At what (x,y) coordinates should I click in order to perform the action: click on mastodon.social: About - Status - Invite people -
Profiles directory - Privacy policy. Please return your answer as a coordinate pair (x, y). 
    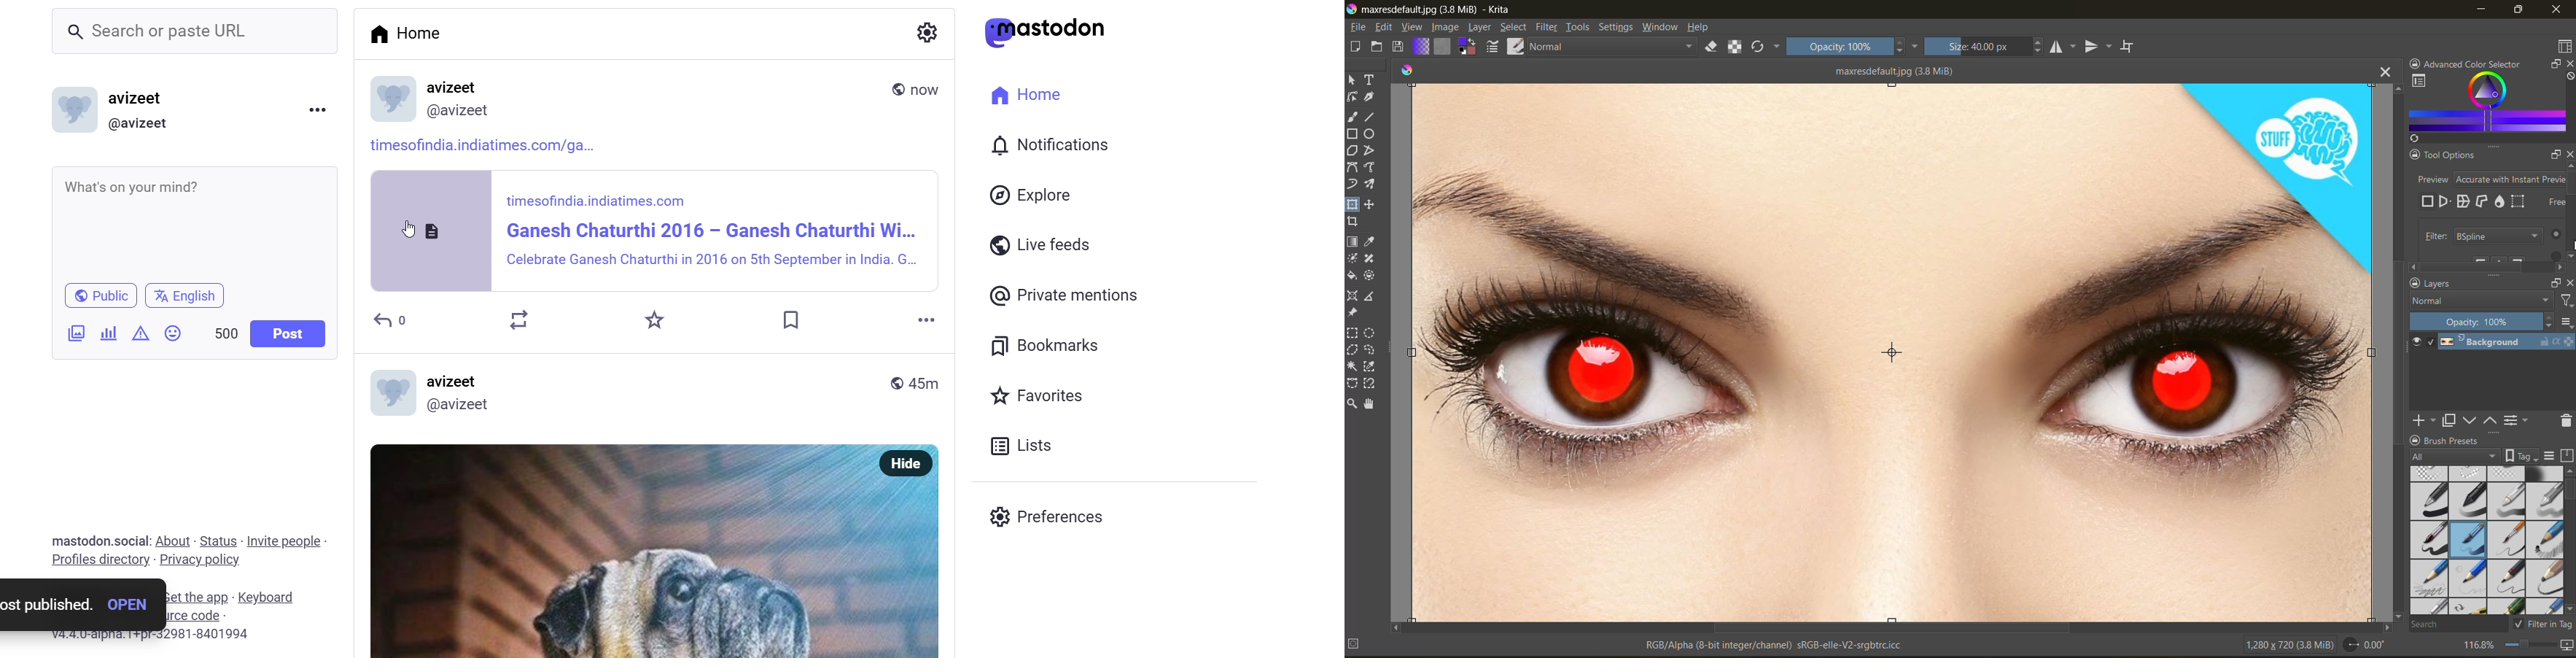
    Looking at the image, I should click on (188, 551).